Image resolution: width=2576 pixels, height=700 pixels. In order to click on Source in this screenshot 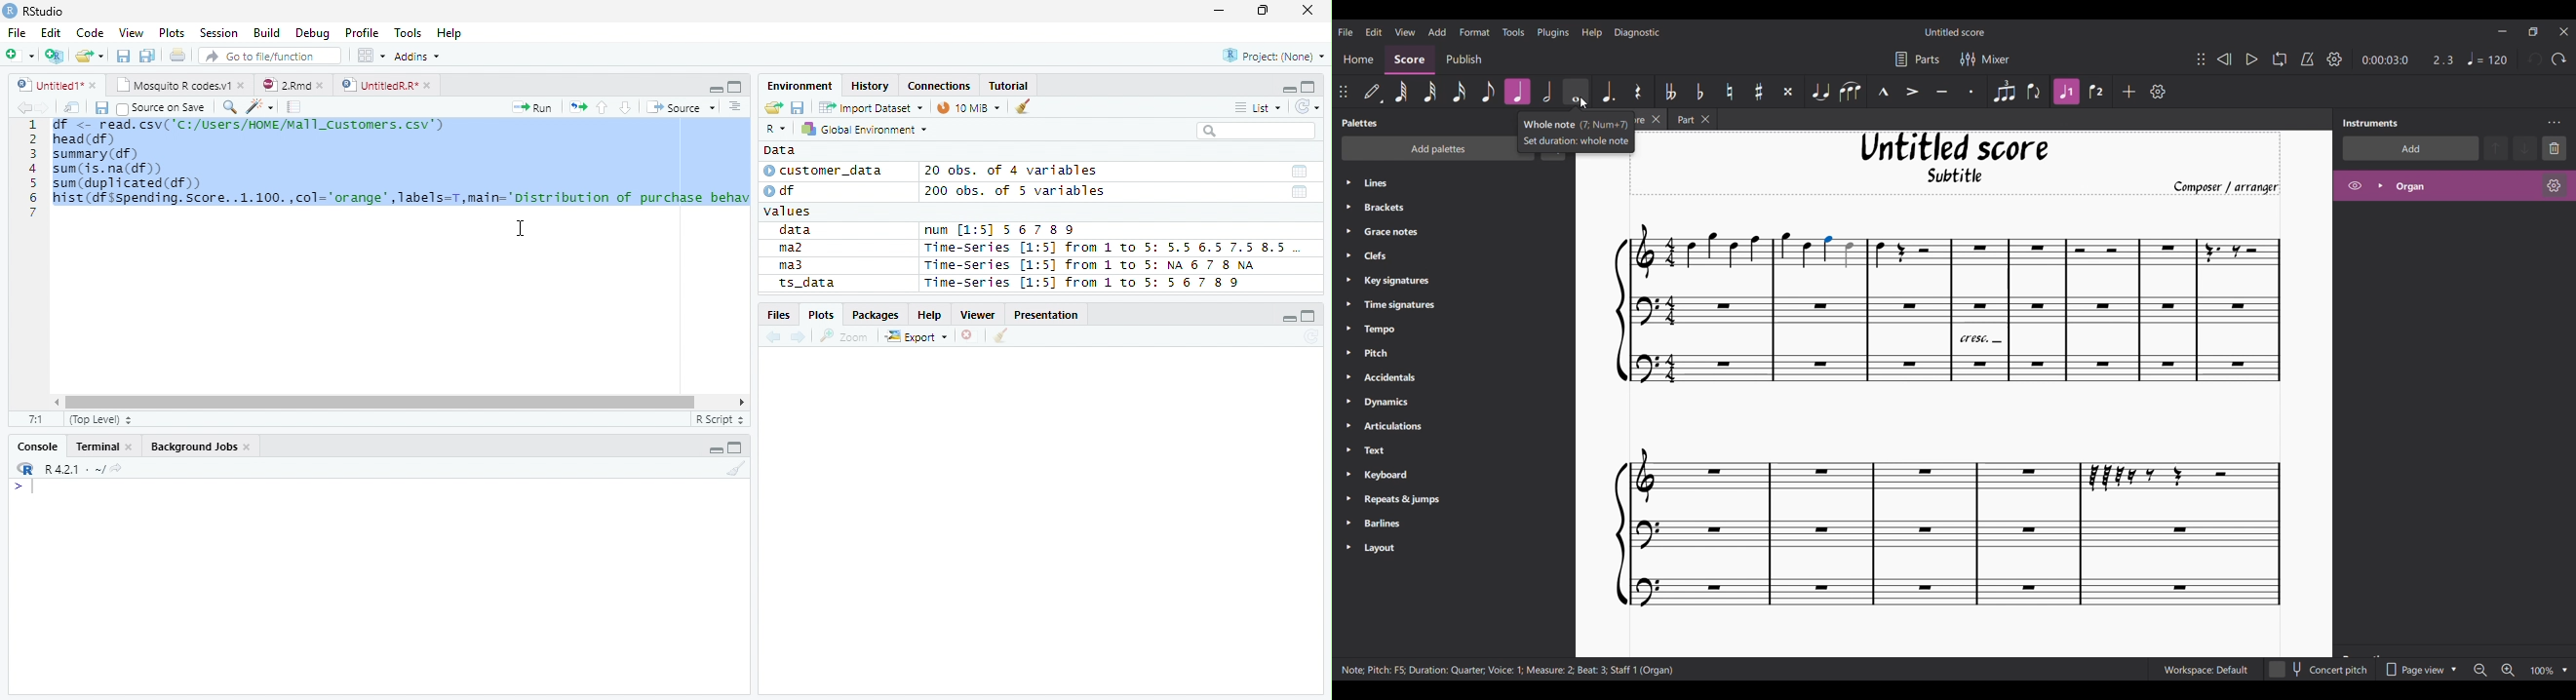, I will do `click(679, 107)`.